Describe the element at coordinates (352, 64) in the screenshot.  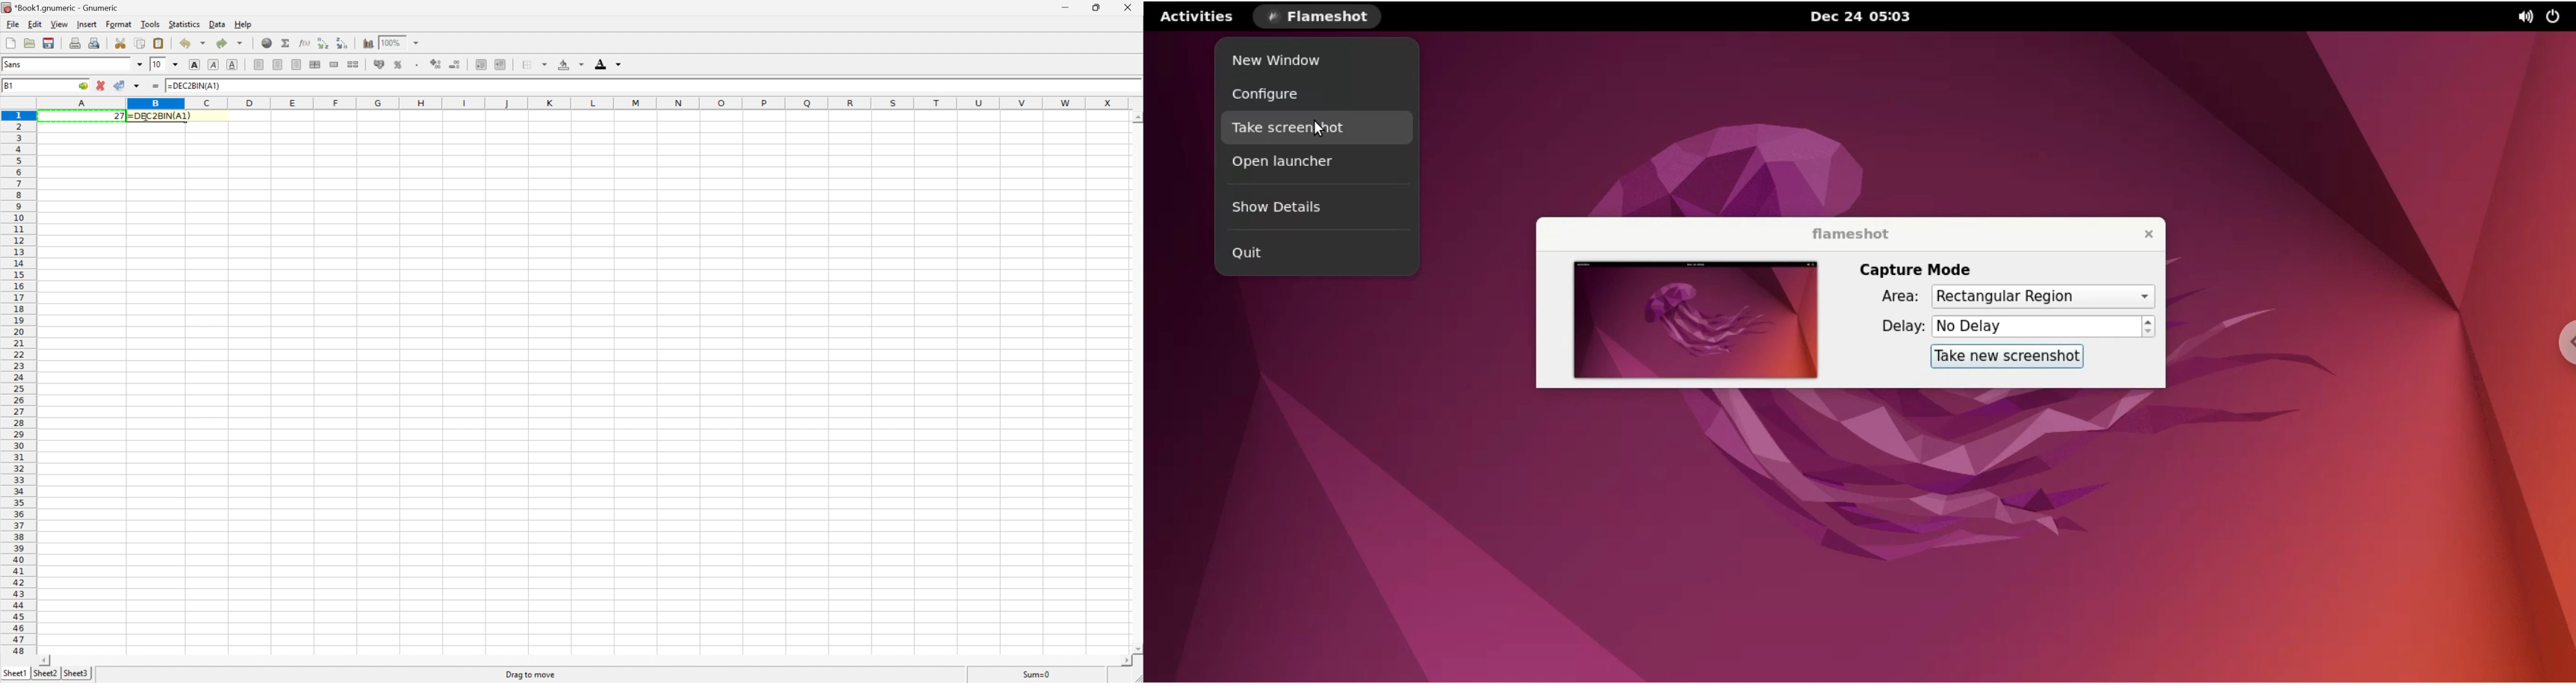
I see `Split the merged ranges of cells` at that location.